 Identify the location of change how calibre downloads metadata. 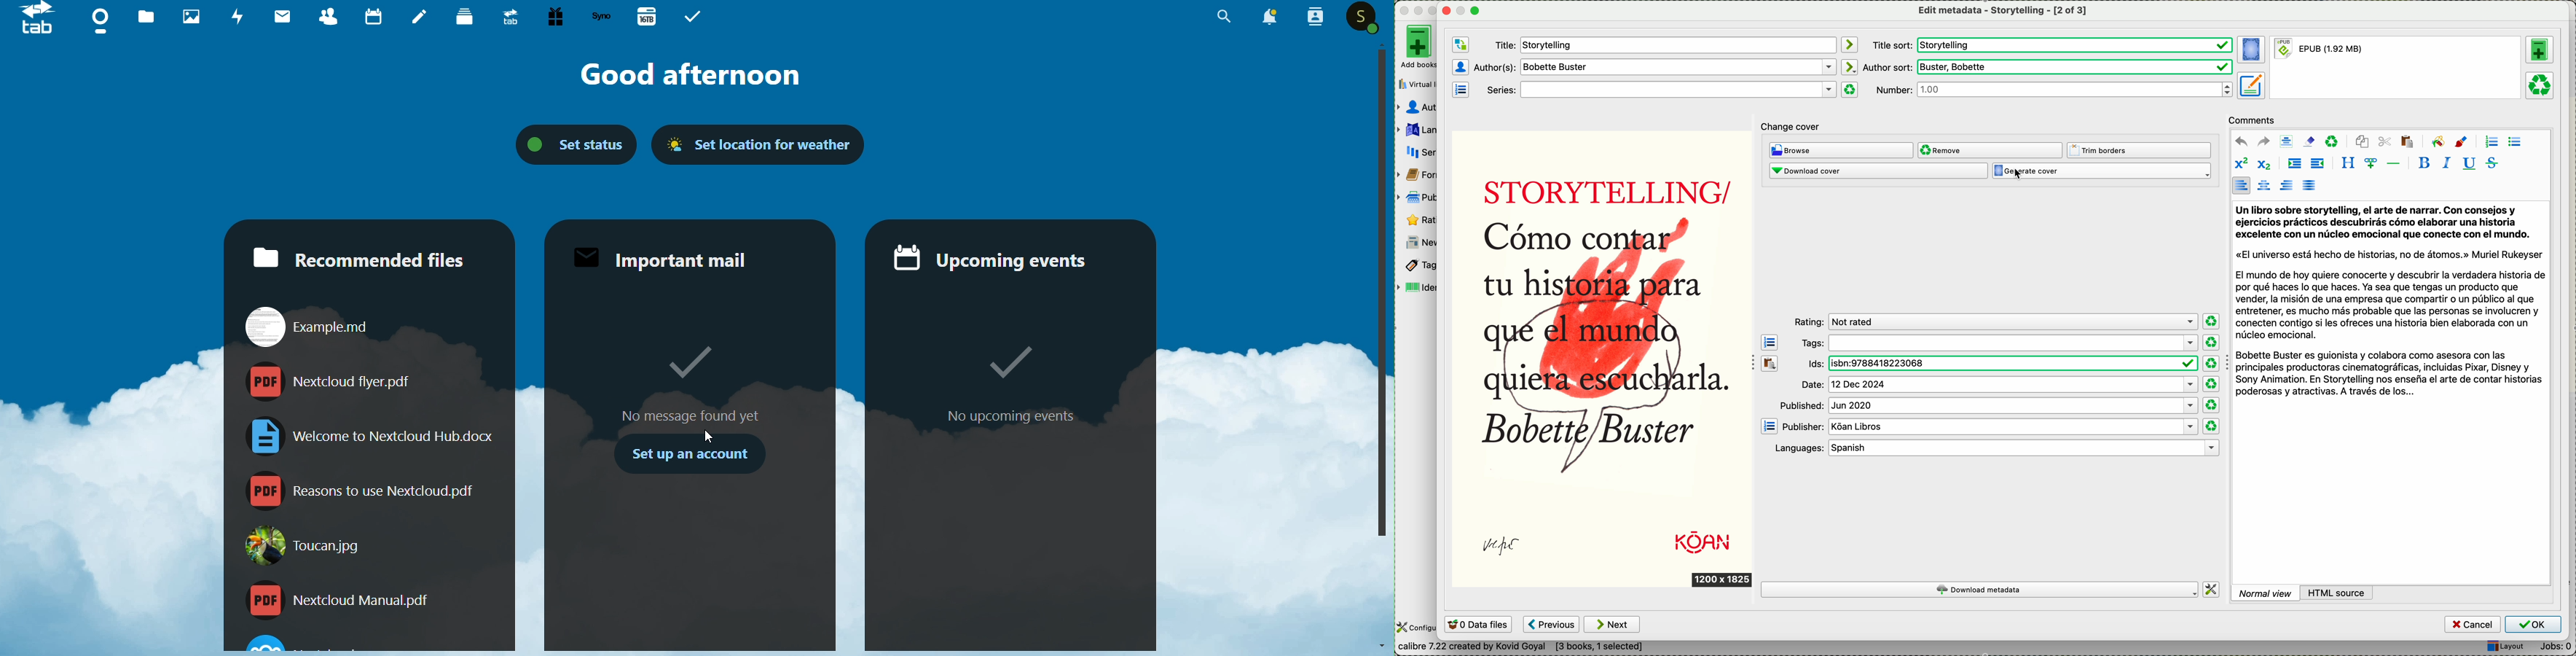
(2212, 589).